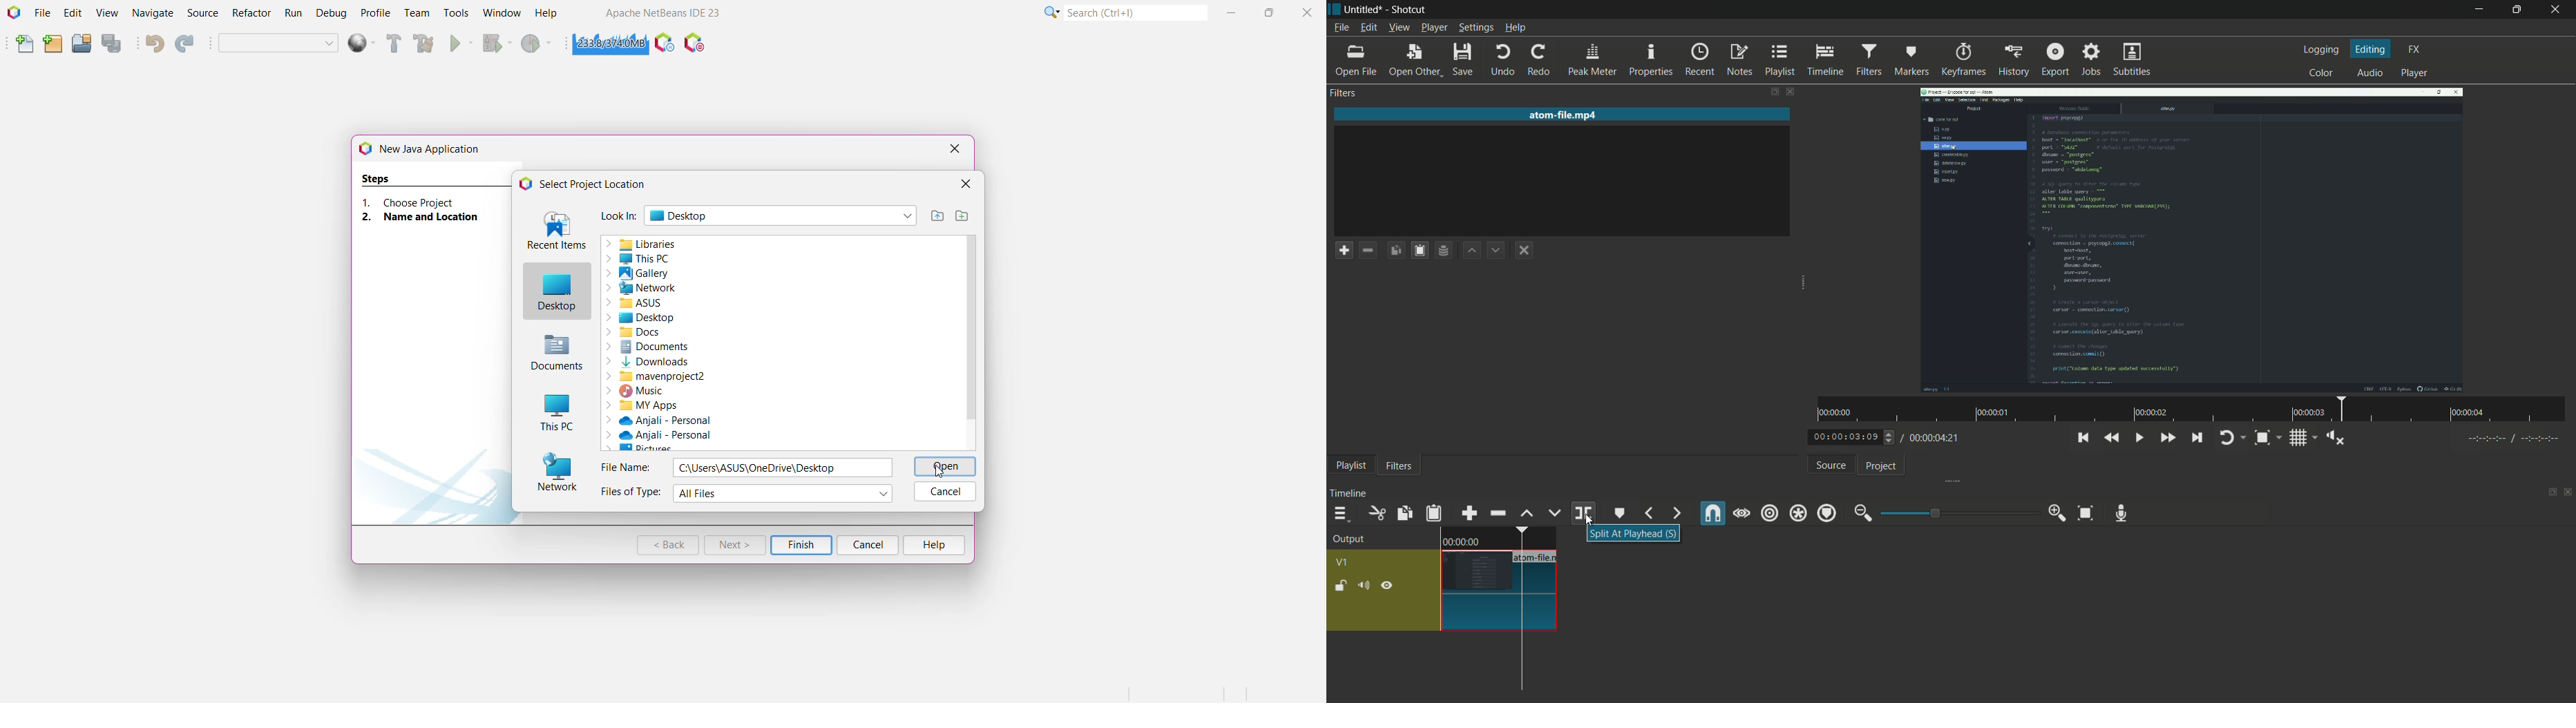 The width and height of the screenshot is (2576, 728). Describe the element at coordinates (1741, 60) in the screenshot. I see `notes` at that location.